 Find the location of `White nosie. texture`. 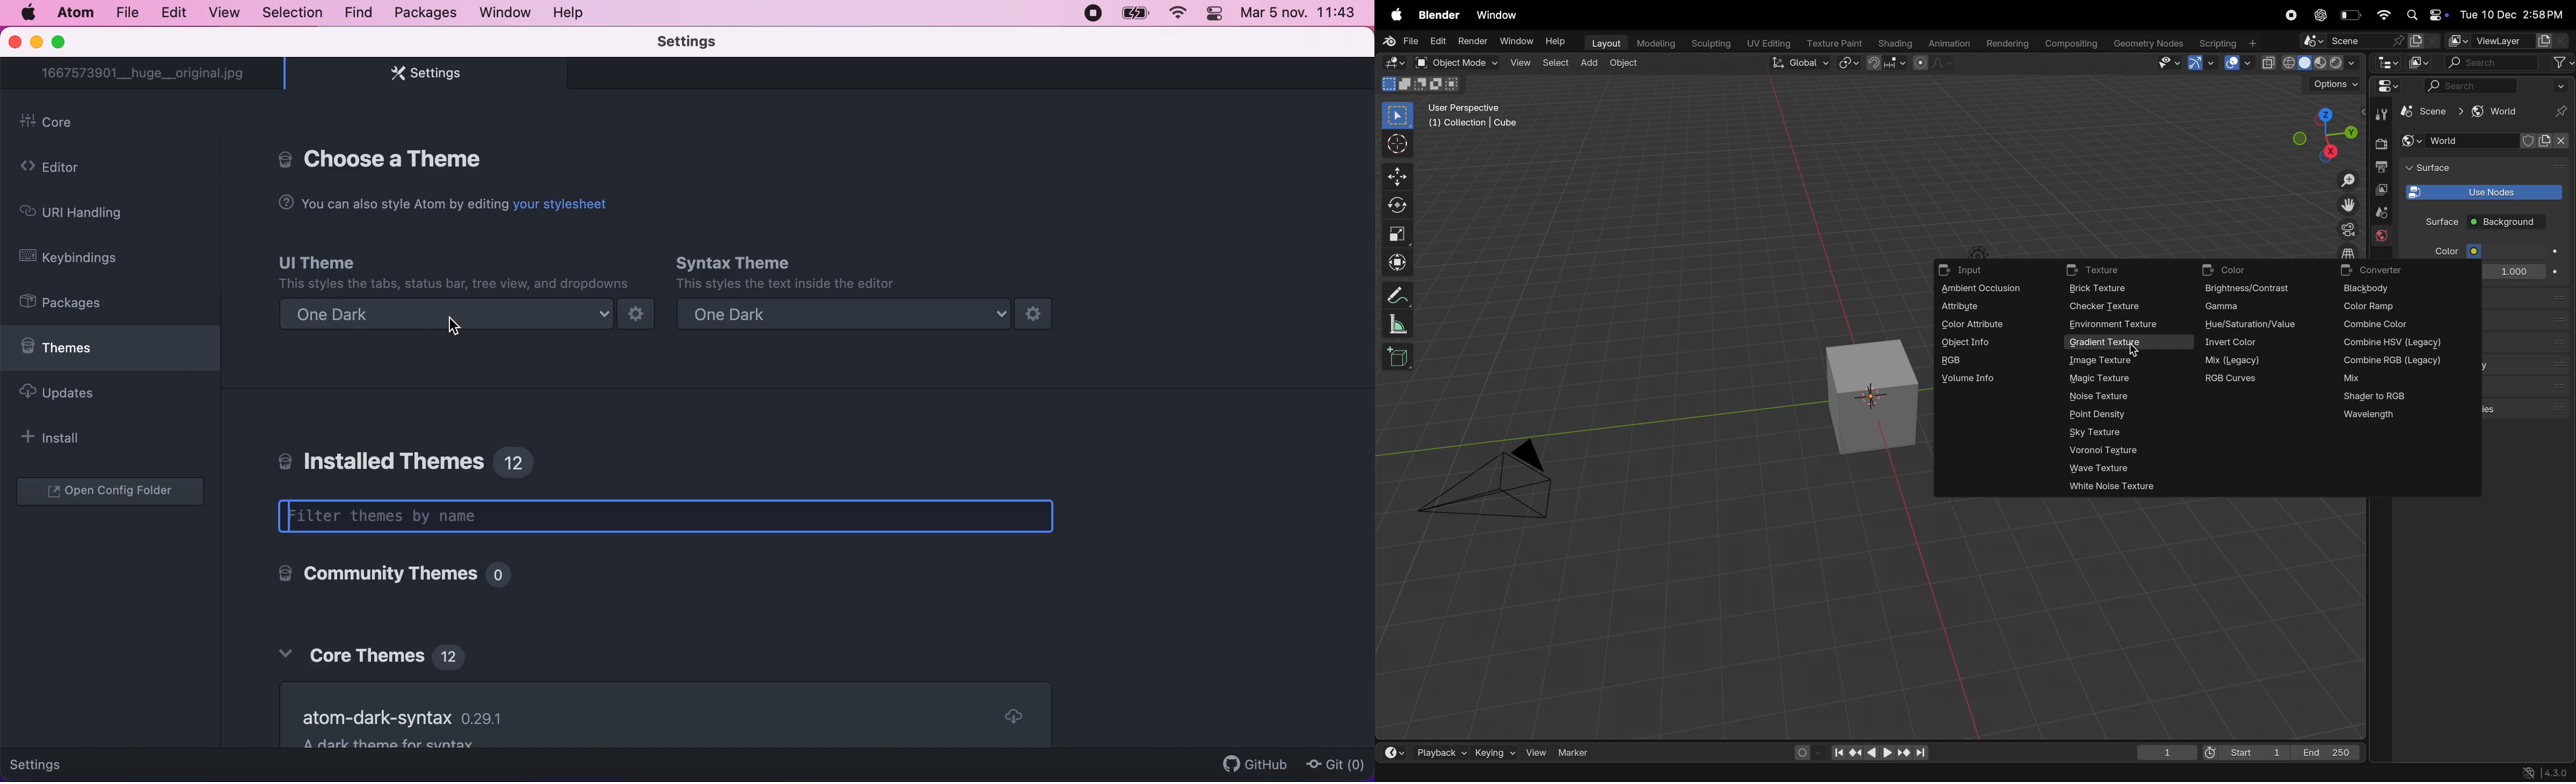

White nosie. texture is located at coordinates (2119, 485).